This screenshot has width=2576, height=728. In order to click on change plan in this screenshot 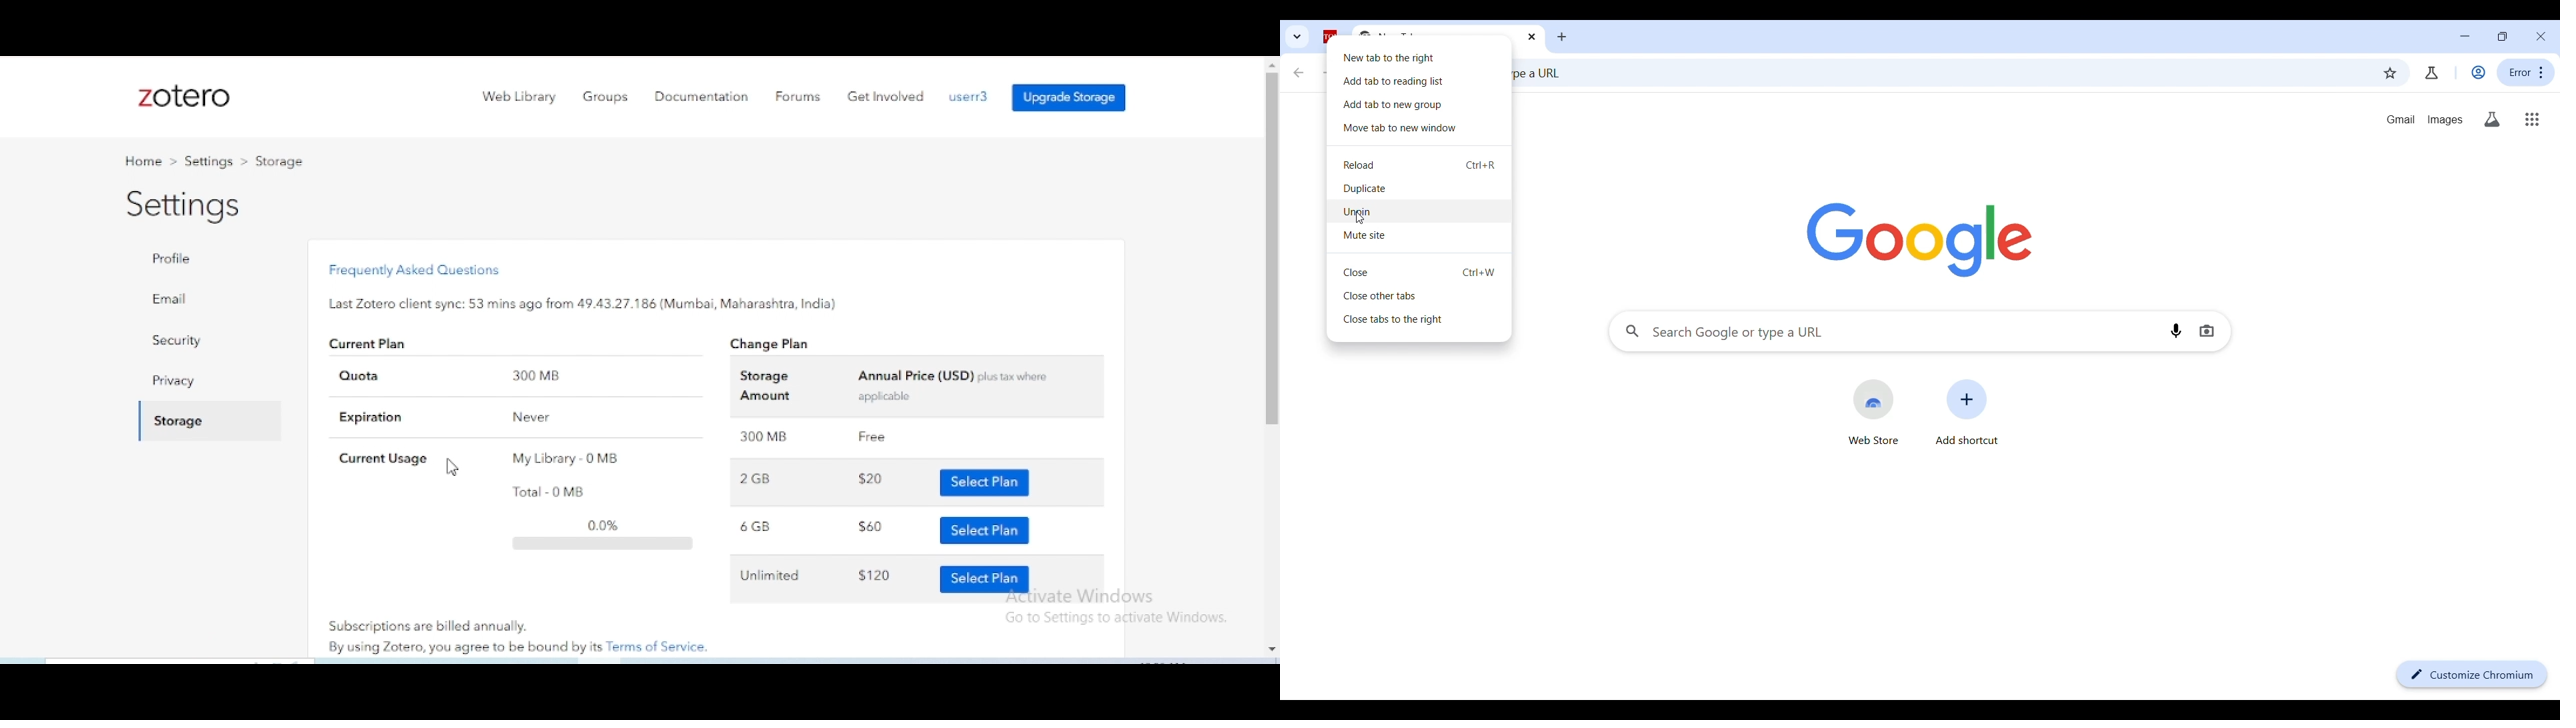, I will do `click(774, 344)`.